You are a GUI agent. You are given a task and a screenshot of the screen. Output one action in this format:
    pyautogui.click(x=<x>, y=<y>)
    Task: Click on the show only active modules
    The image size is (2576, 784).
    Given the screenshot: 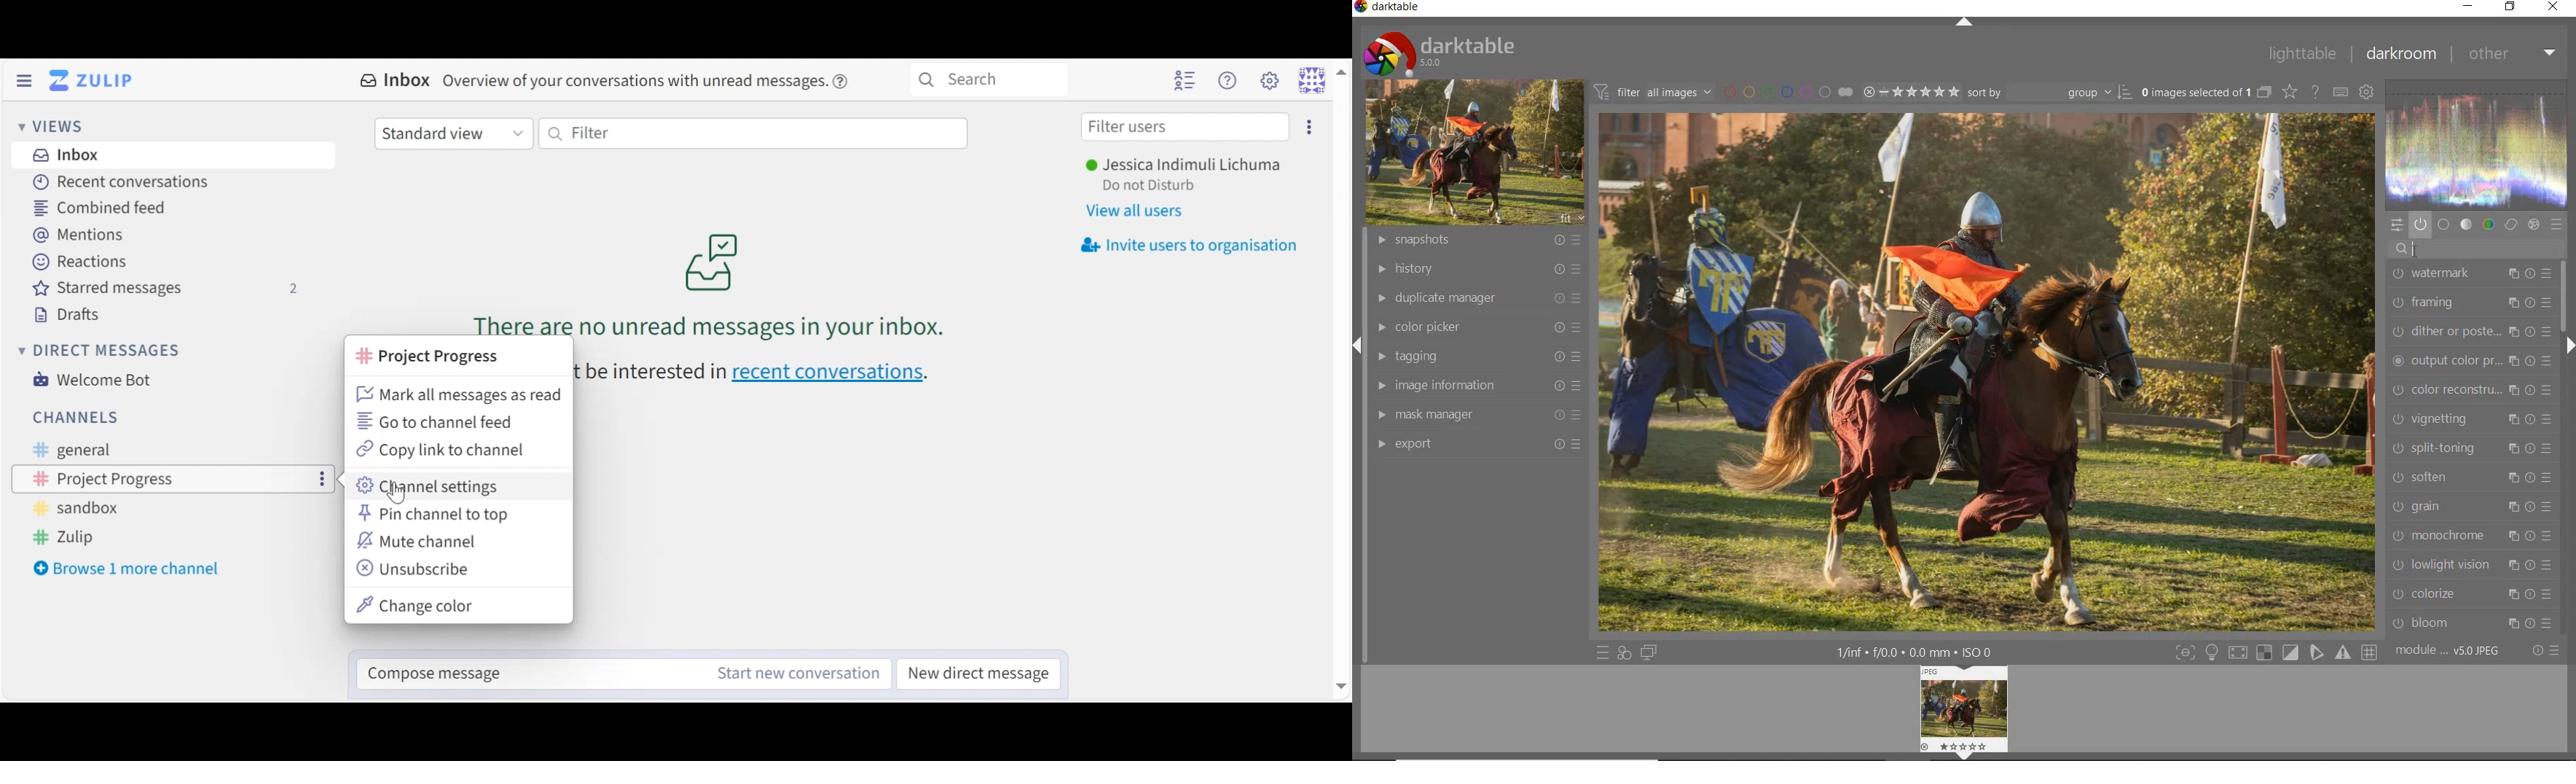 What is the action you would take?
    pyautogui.click(x=2420, y=222)
    